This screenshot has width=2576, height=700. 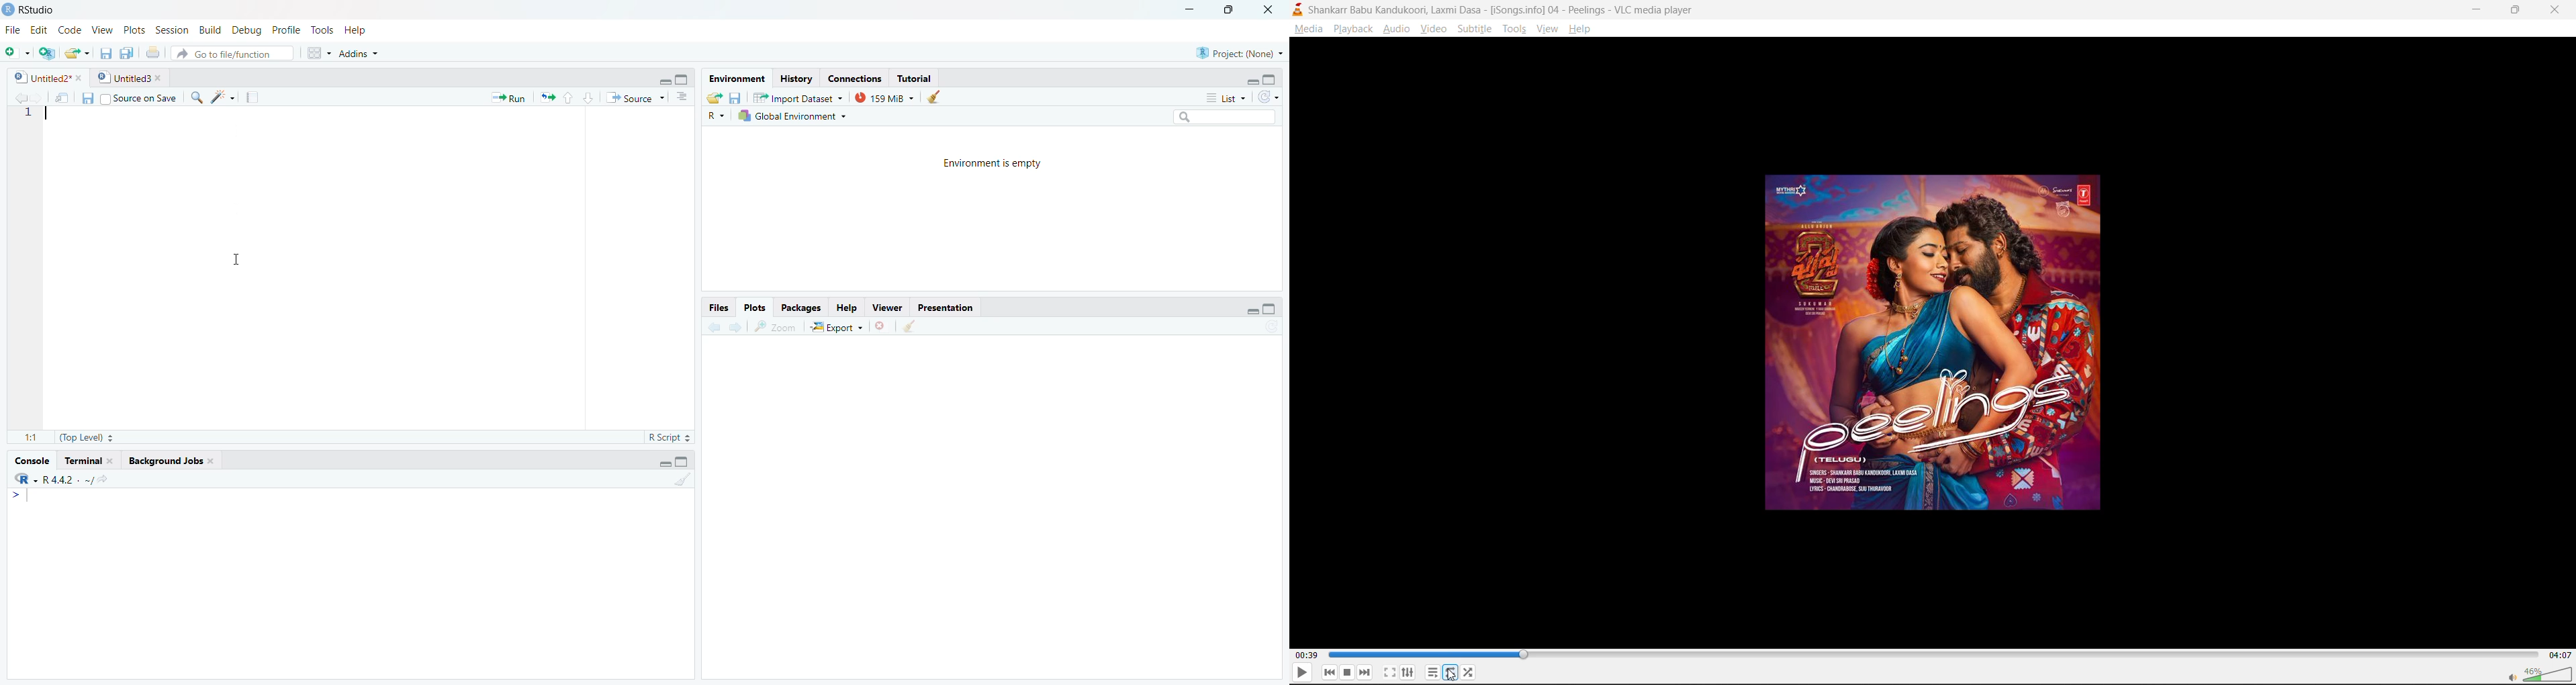 What do you see at coordinates (1434, 29) in the screenshot?
I see `video` at bounding box center [1434, 29].